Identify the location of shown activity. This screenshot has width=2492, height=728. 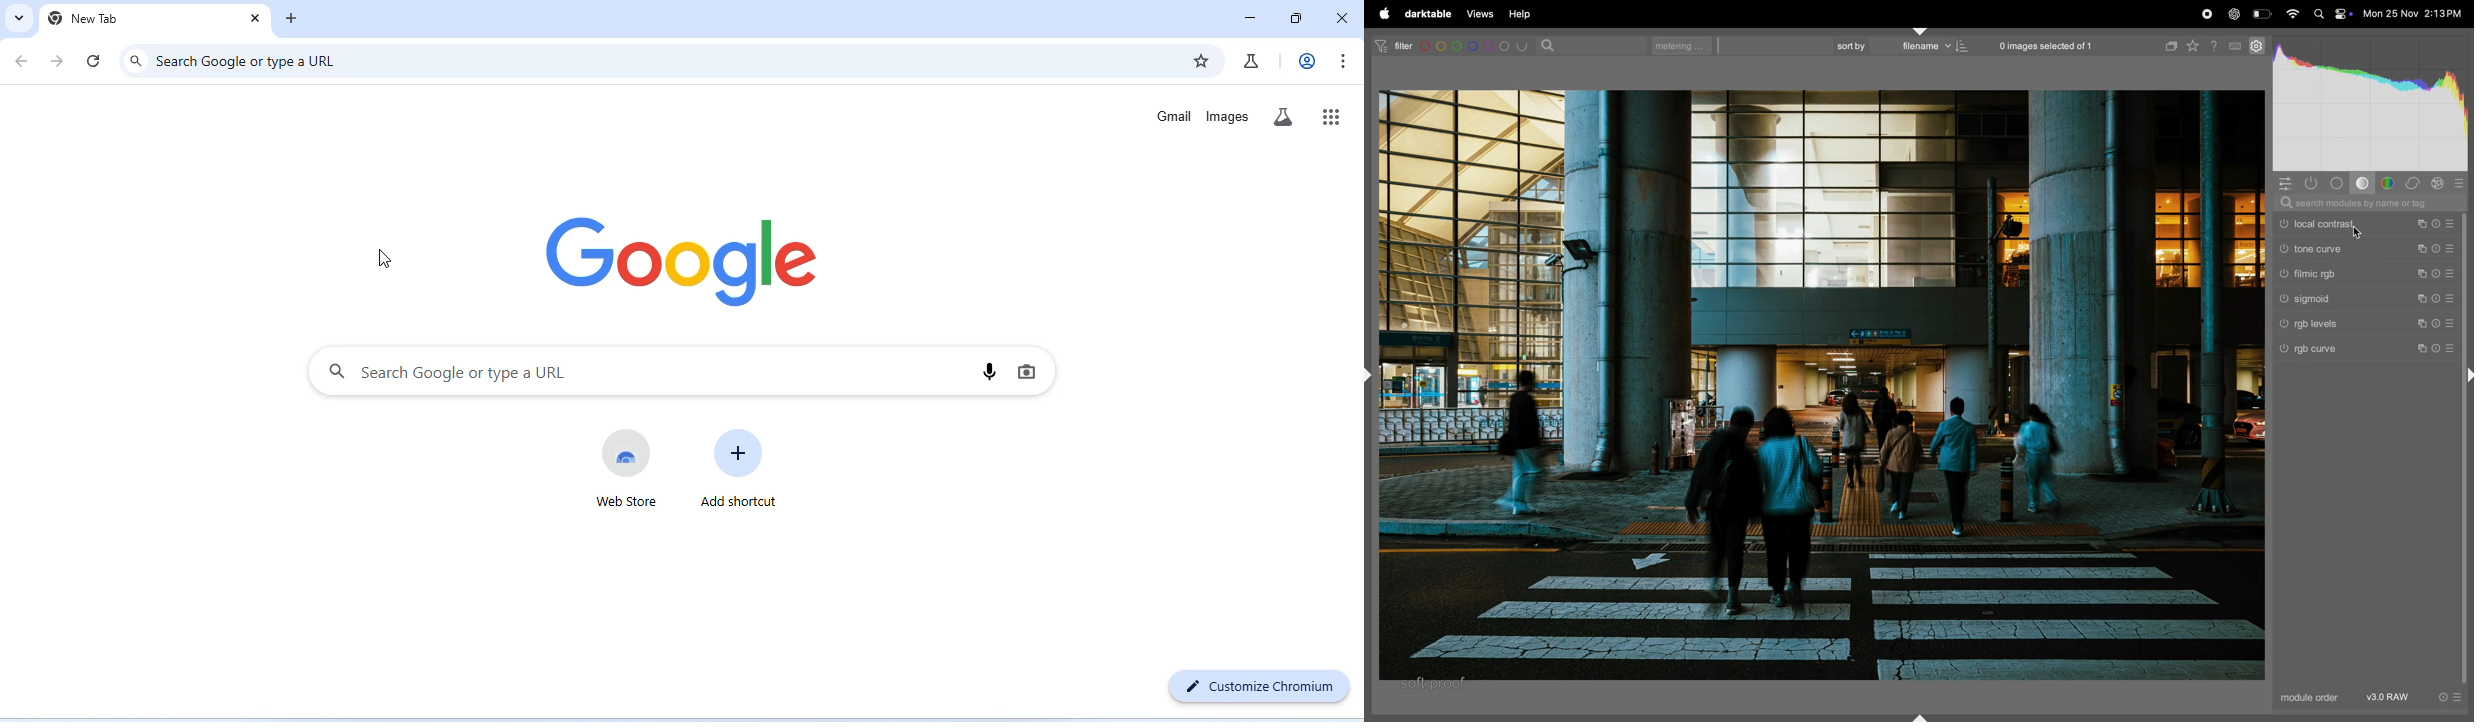
(2314, 184).